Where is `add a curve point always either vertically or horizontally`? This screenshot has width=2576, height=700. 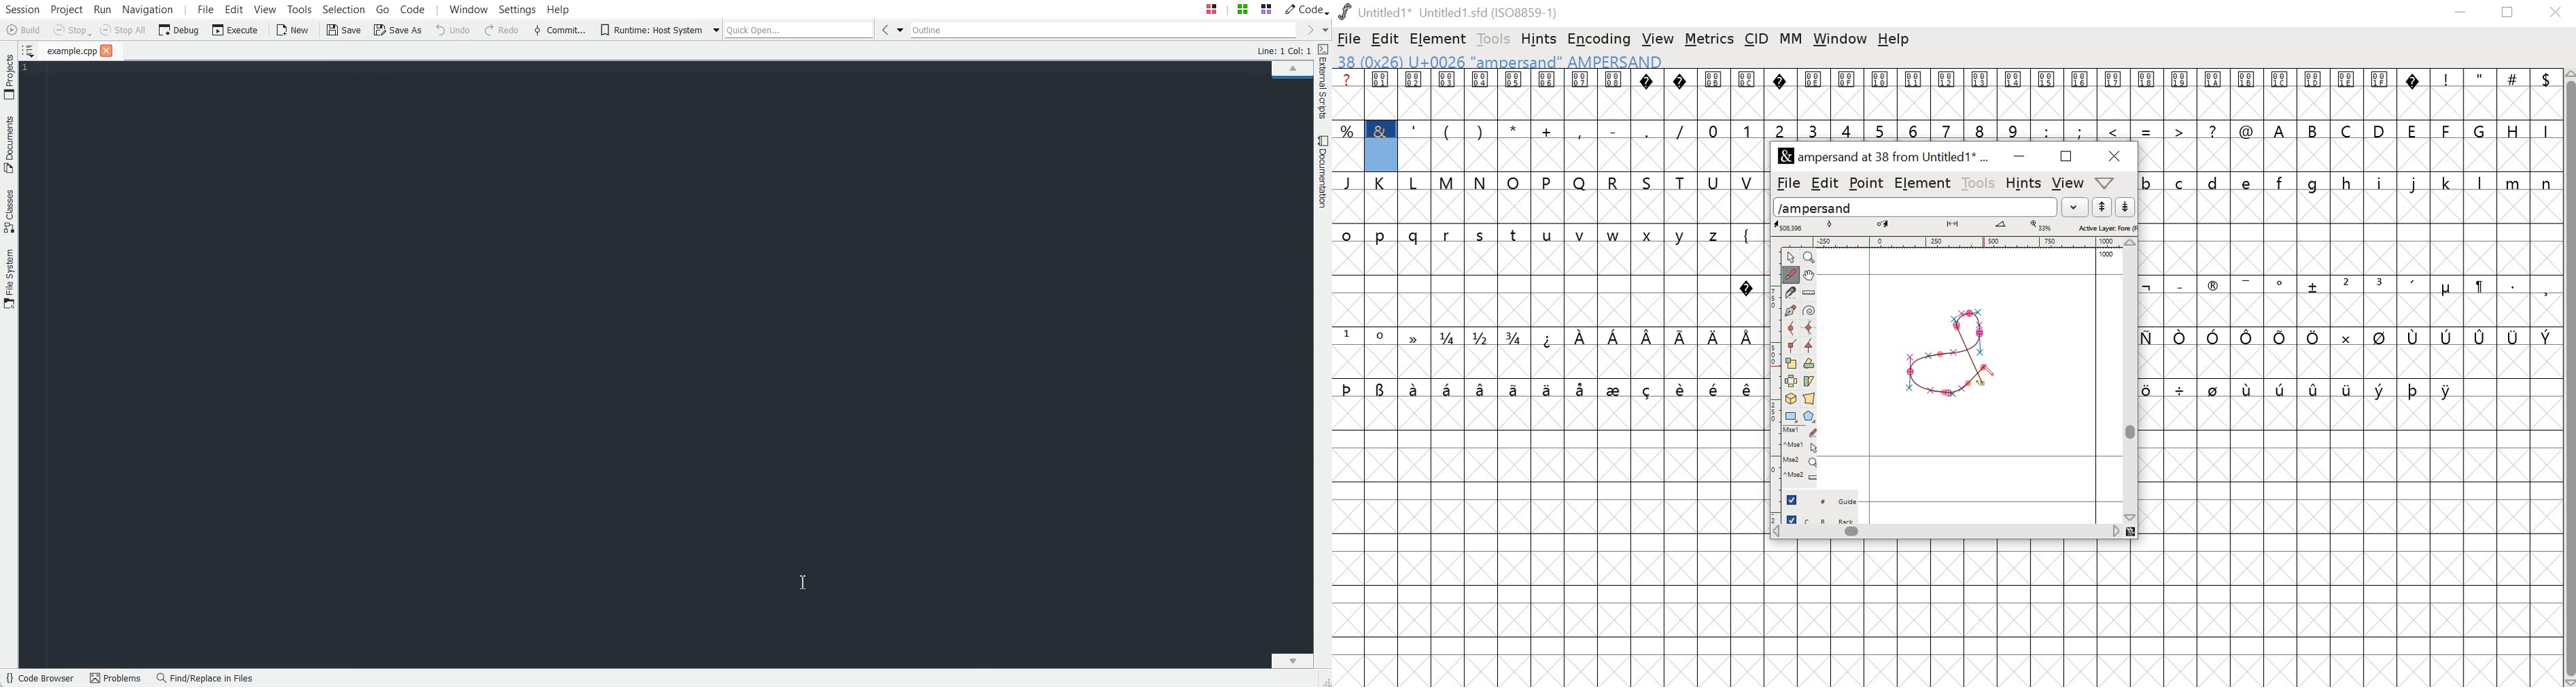 add a curve point always either vertically or horizontally is located at coordinates (1811, 329).